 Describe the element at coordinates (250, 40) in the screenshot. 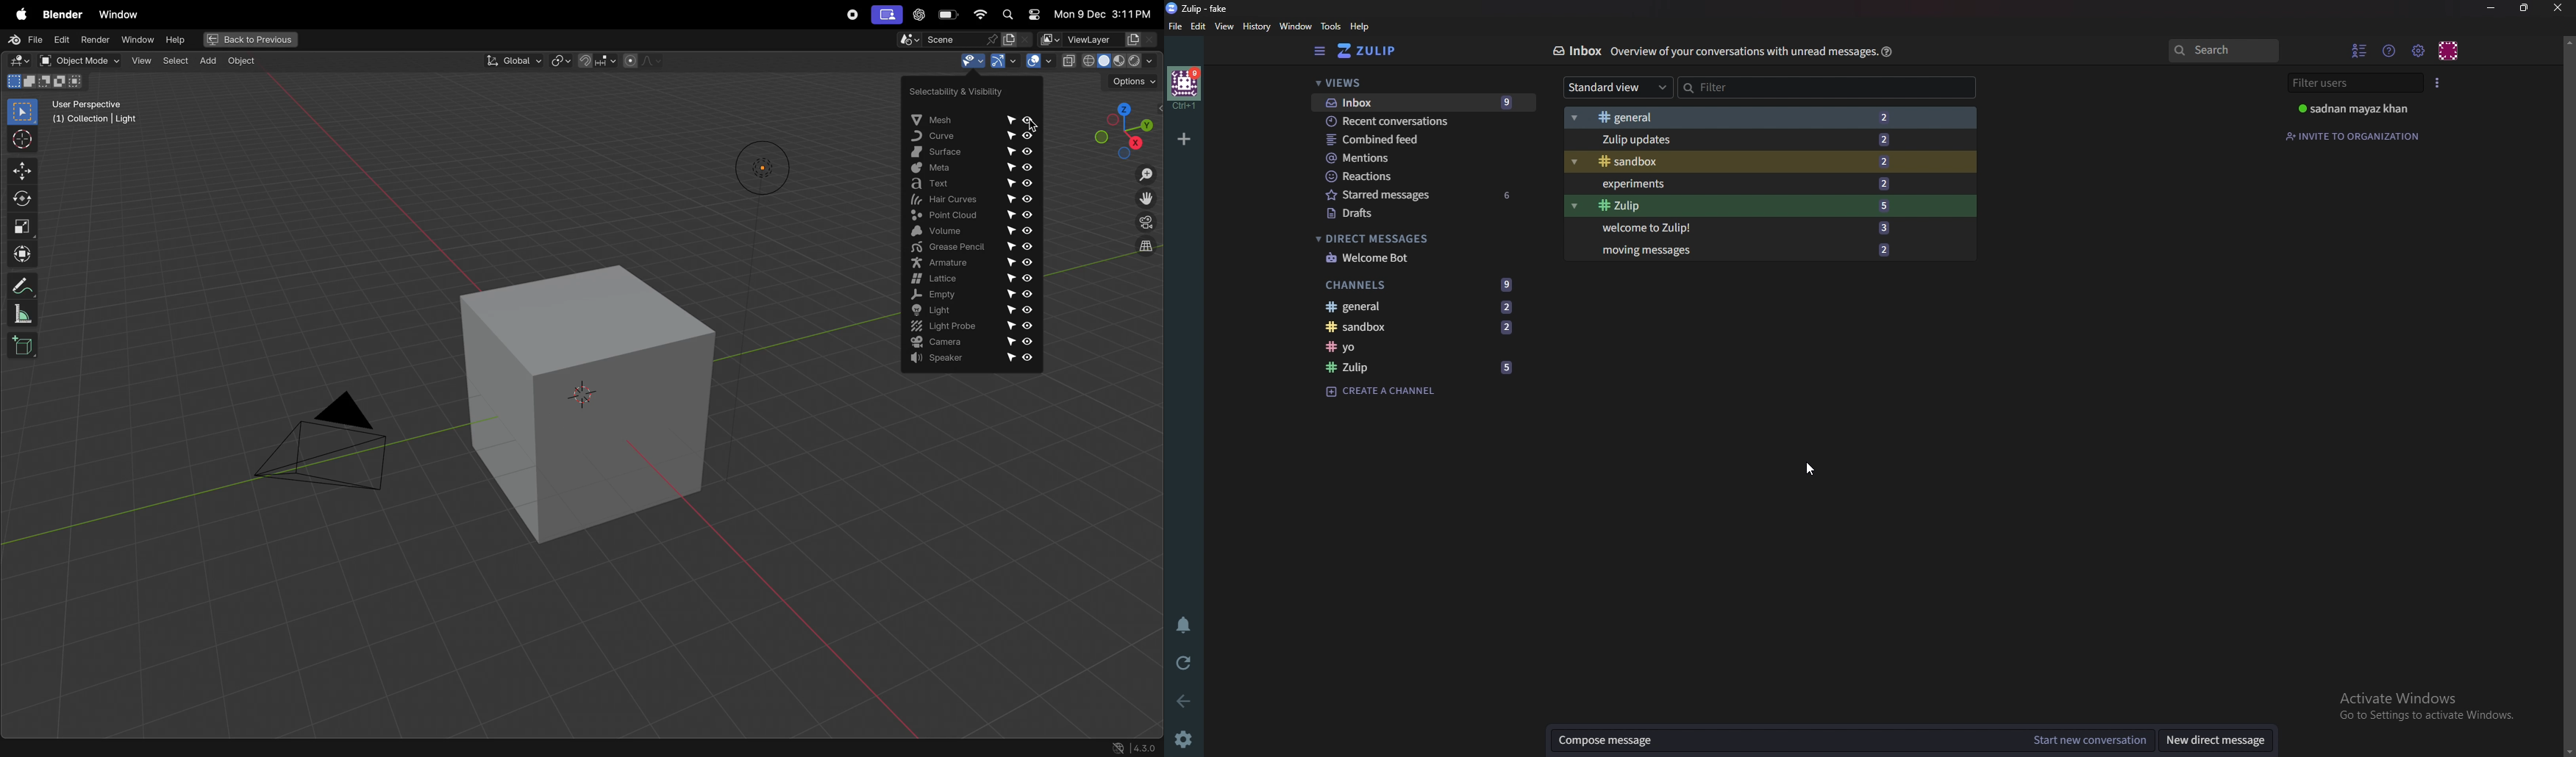

I see `back to previous` at that location.